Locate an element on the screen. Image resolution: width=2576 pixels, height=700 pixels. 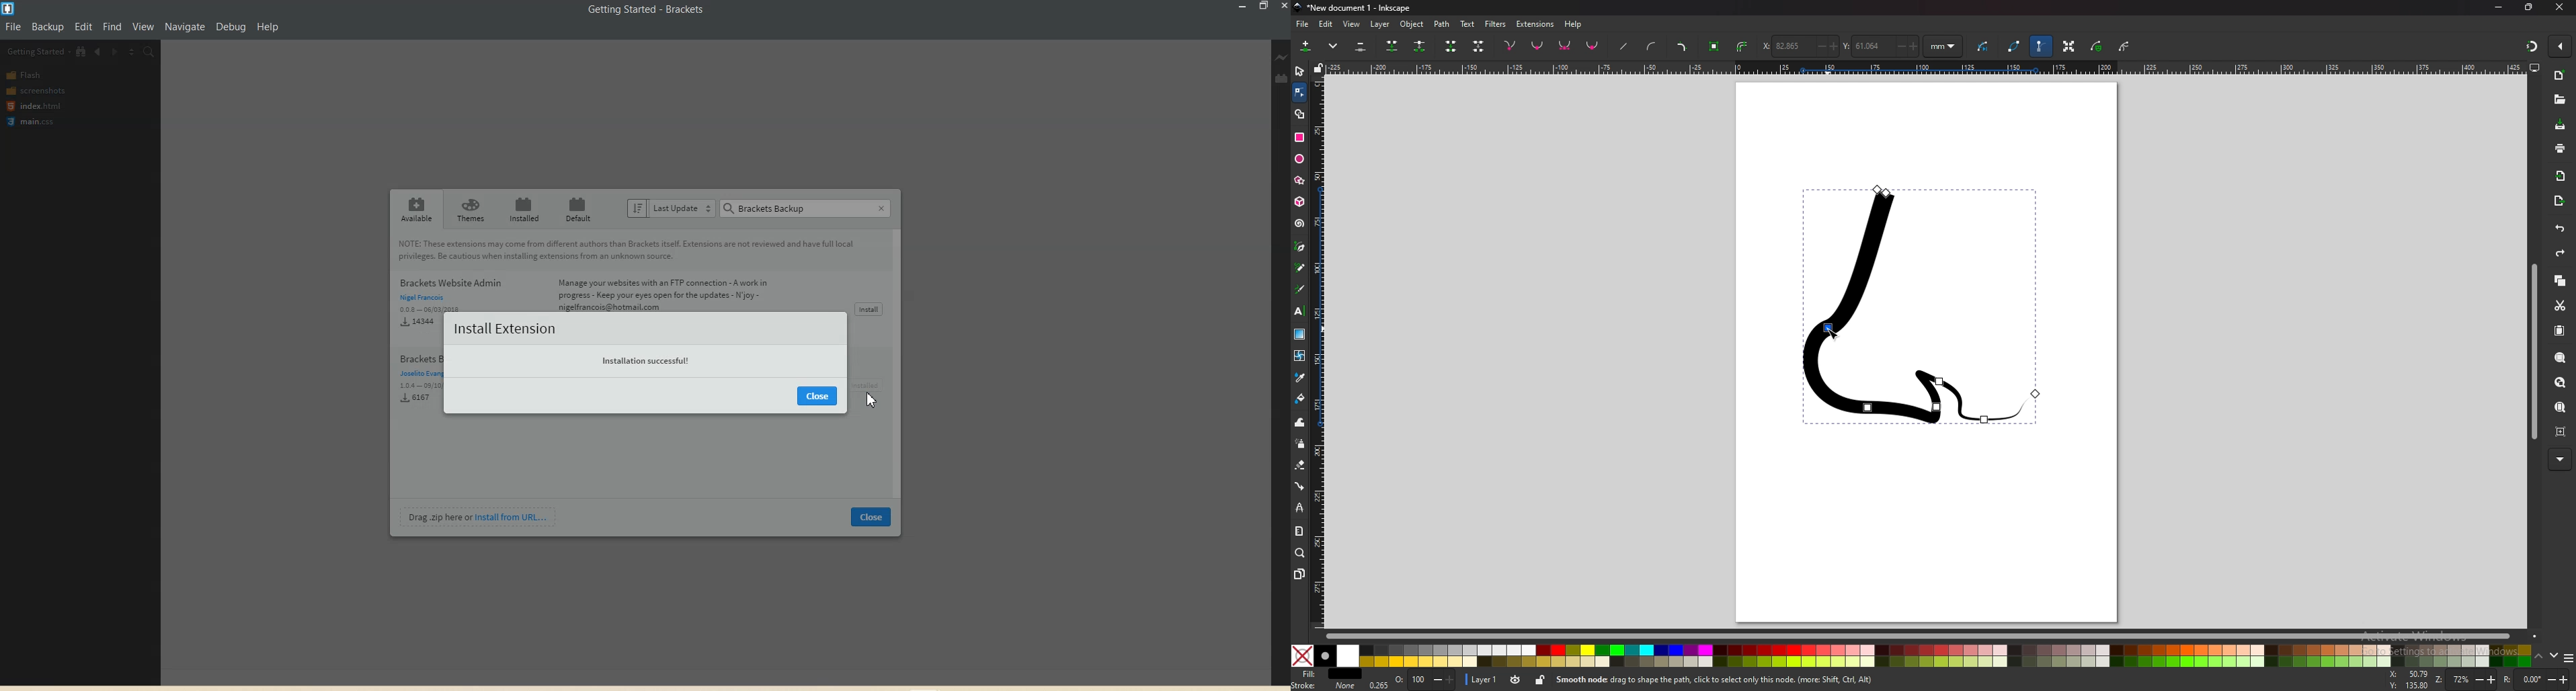
mesh is located at coordinates (1299, 356).